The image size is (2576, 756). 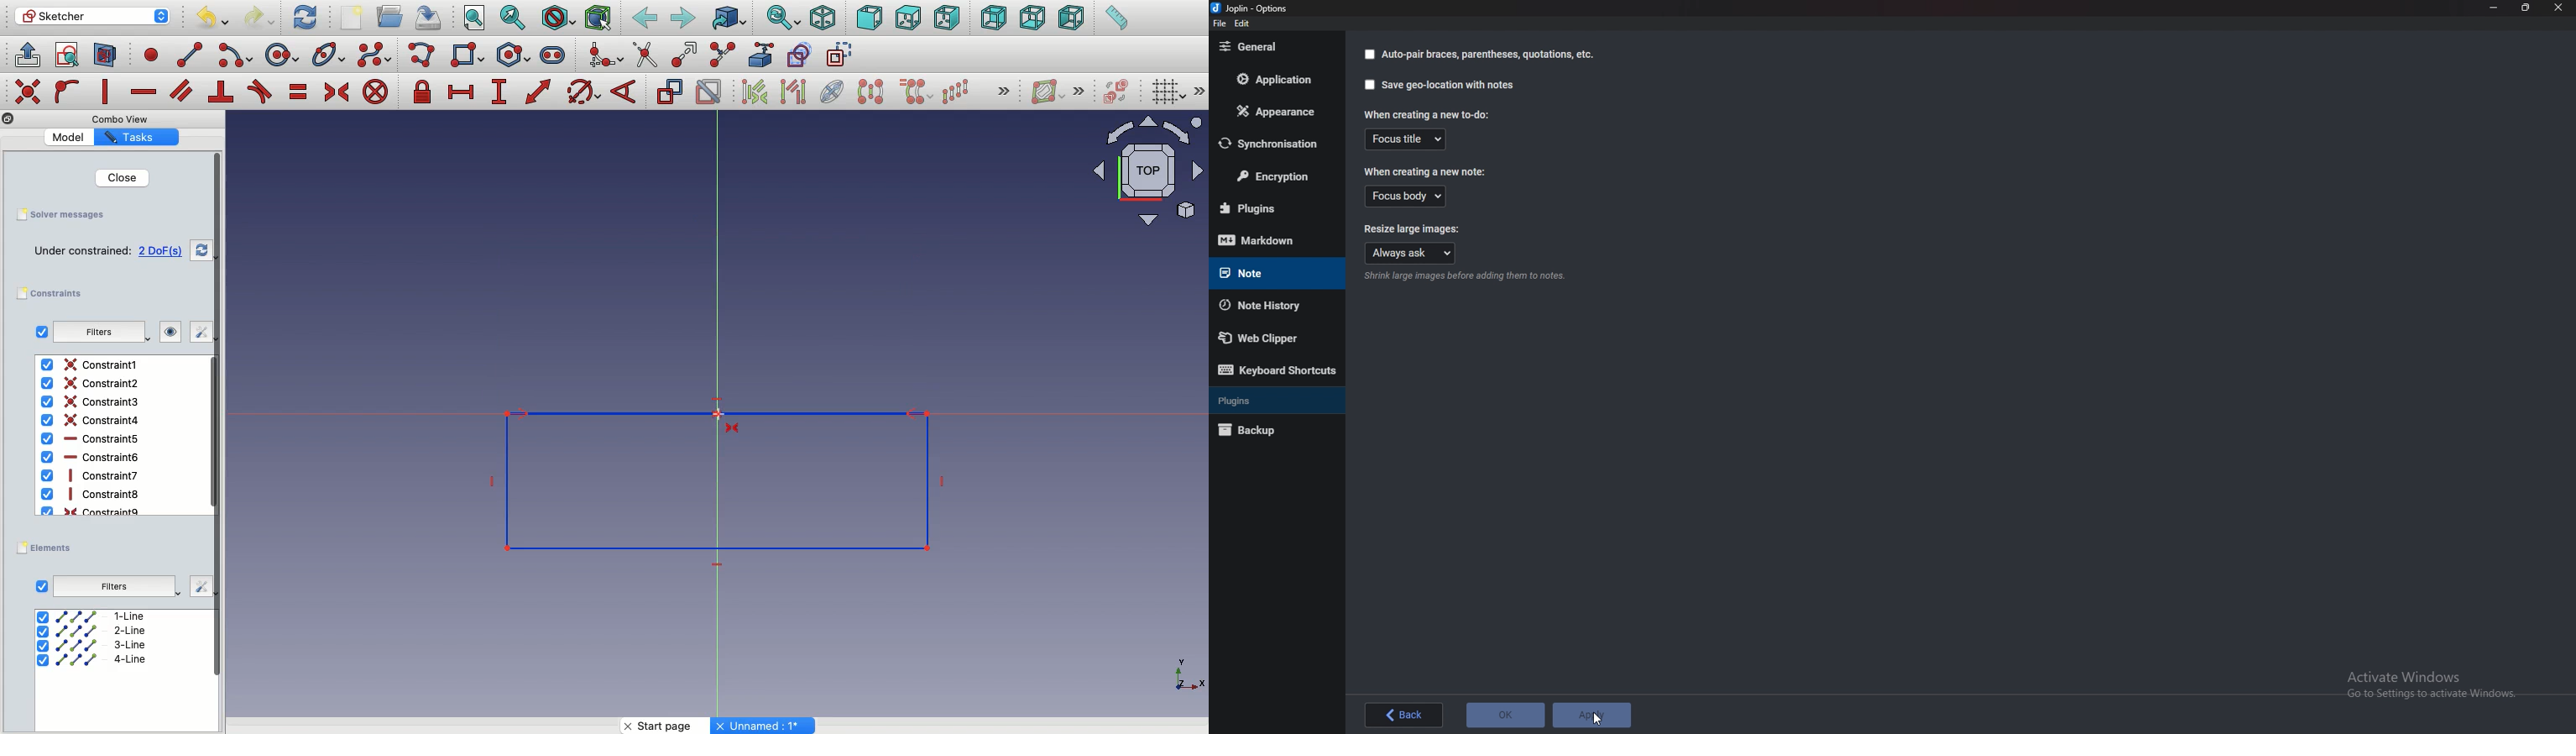 I want to click on Refresh, so click(x=305, y=16).